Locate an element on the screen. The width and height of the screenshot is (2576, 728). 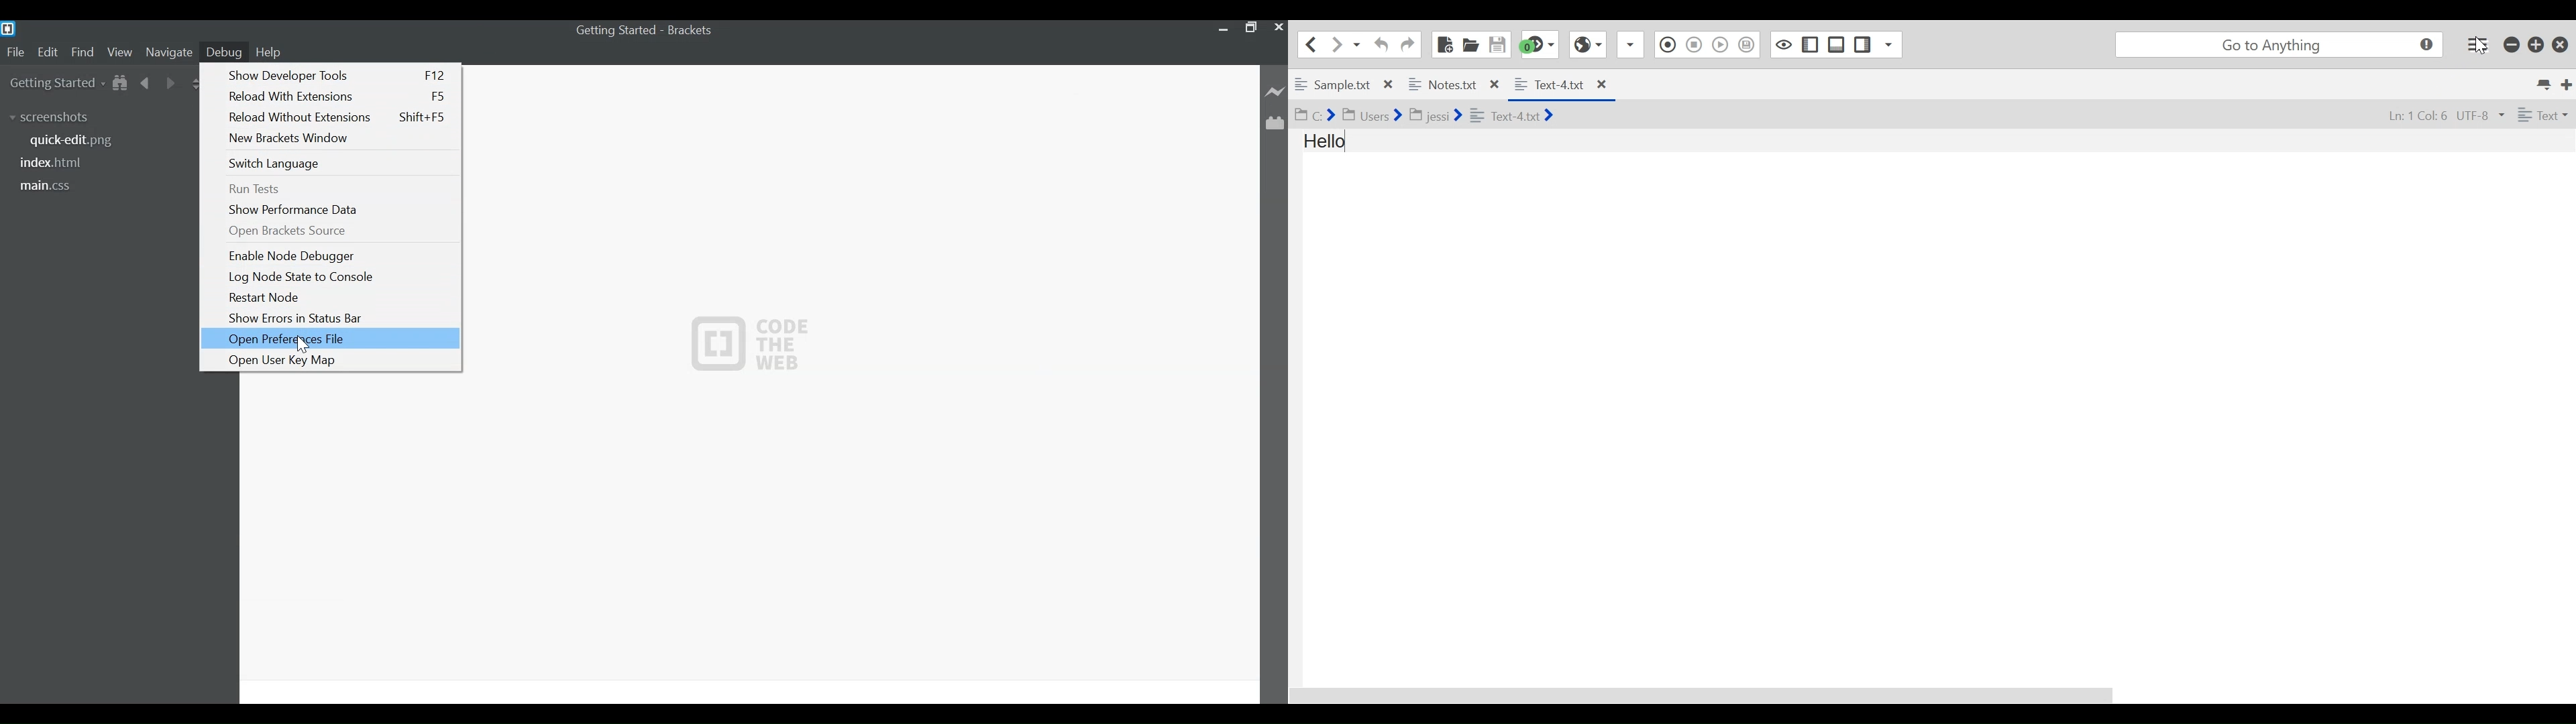
Split the editor Vertically or Horizontally is located at coordinates (195, 84).